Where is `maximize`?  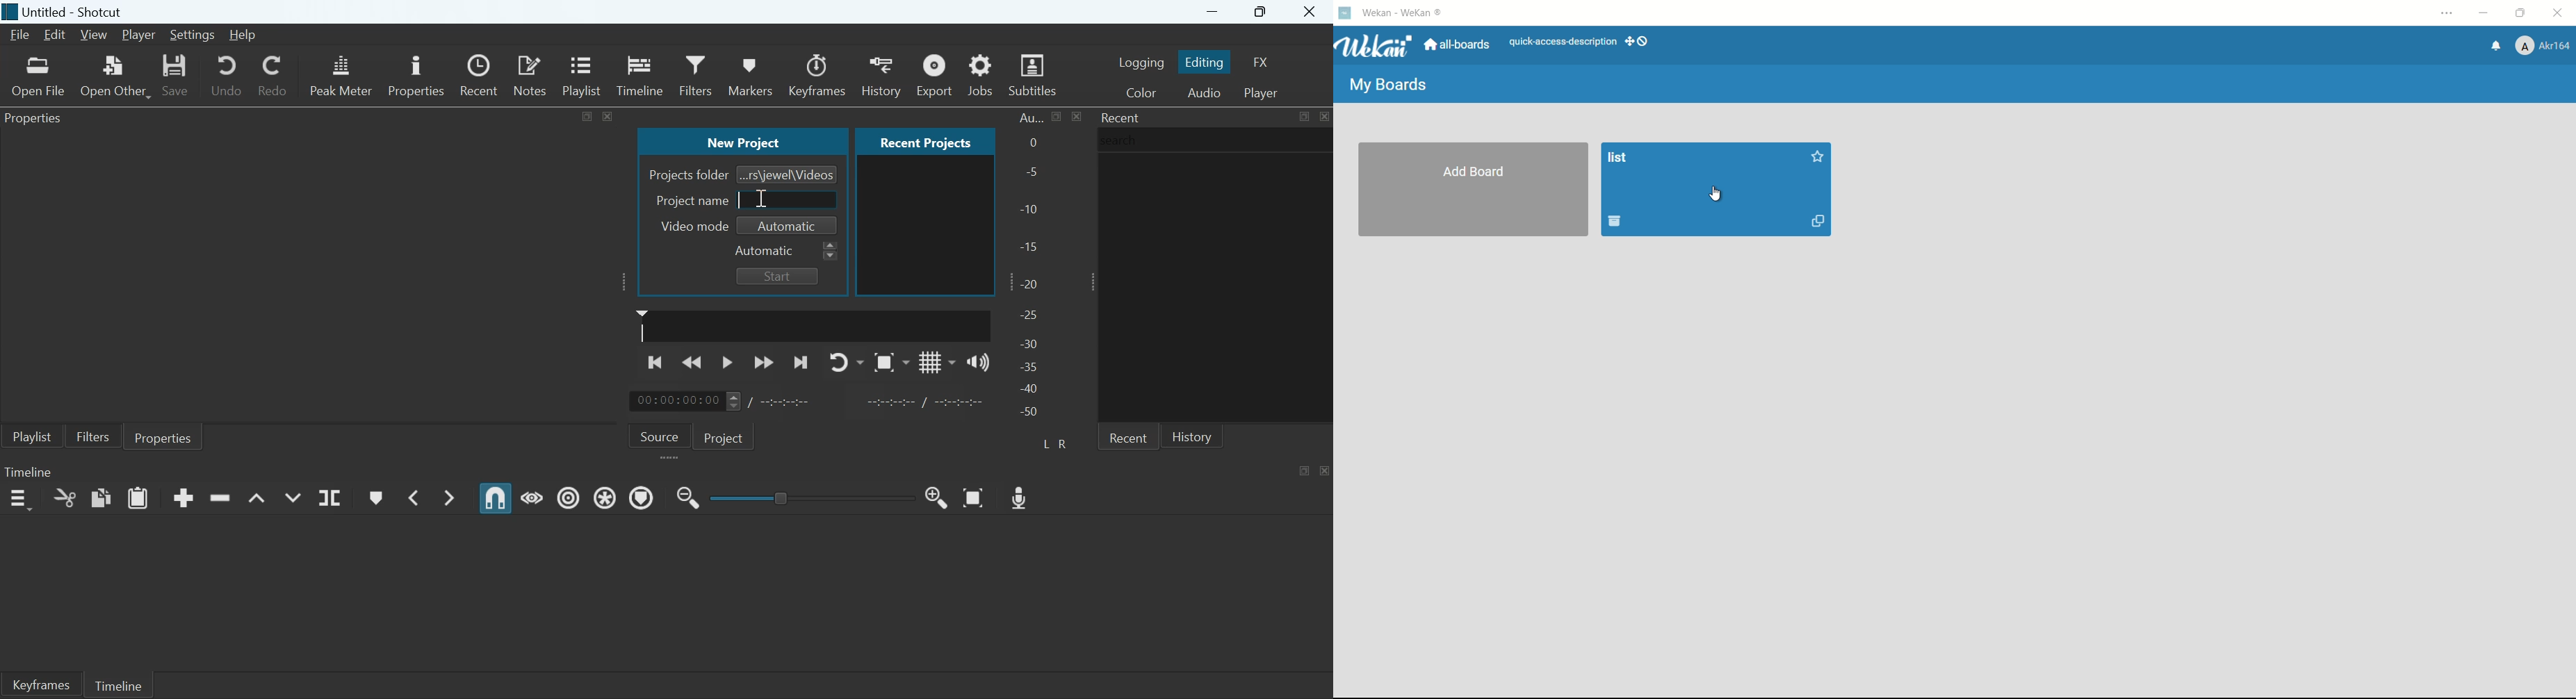
maximize is located at coordinates (2521, 14).